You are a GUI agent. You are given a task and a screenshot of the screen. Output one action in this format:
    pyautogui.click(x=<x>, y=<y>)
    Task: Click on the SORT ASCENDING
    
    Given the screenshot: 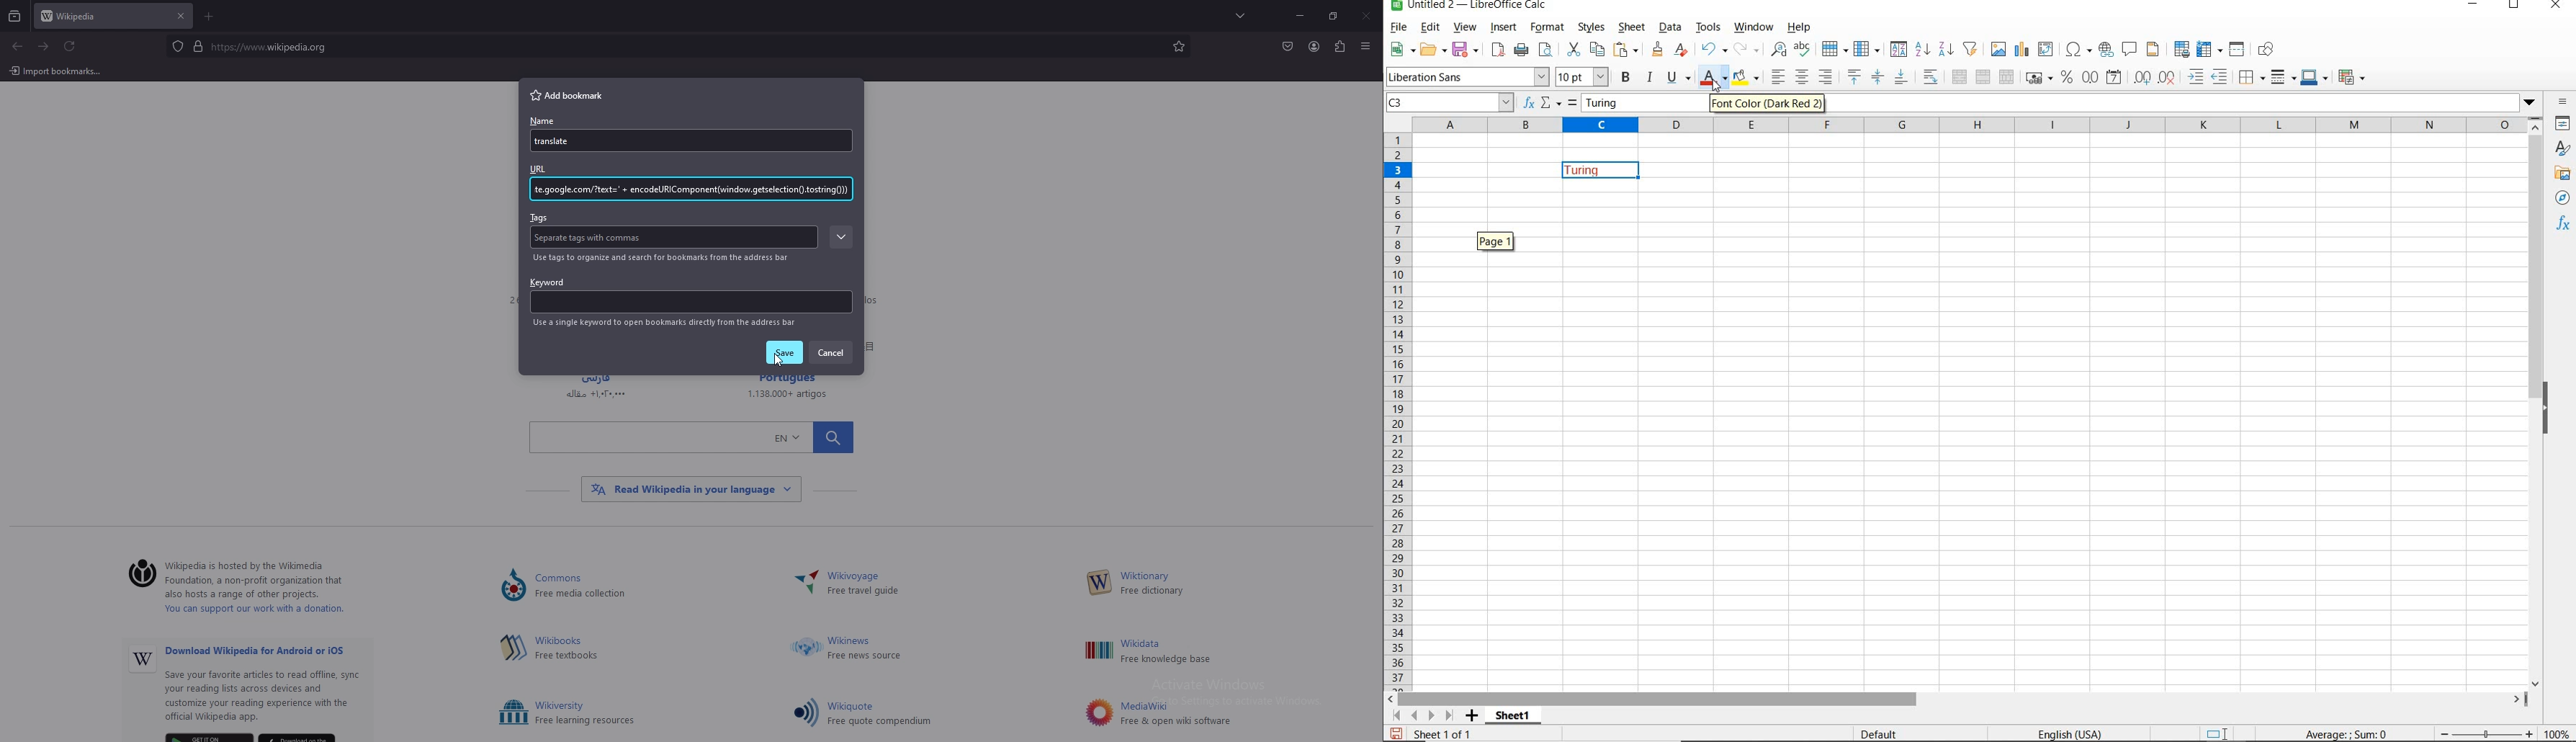 What is the action you would take?
    pyautogui.click(x=1923, y=50)
    